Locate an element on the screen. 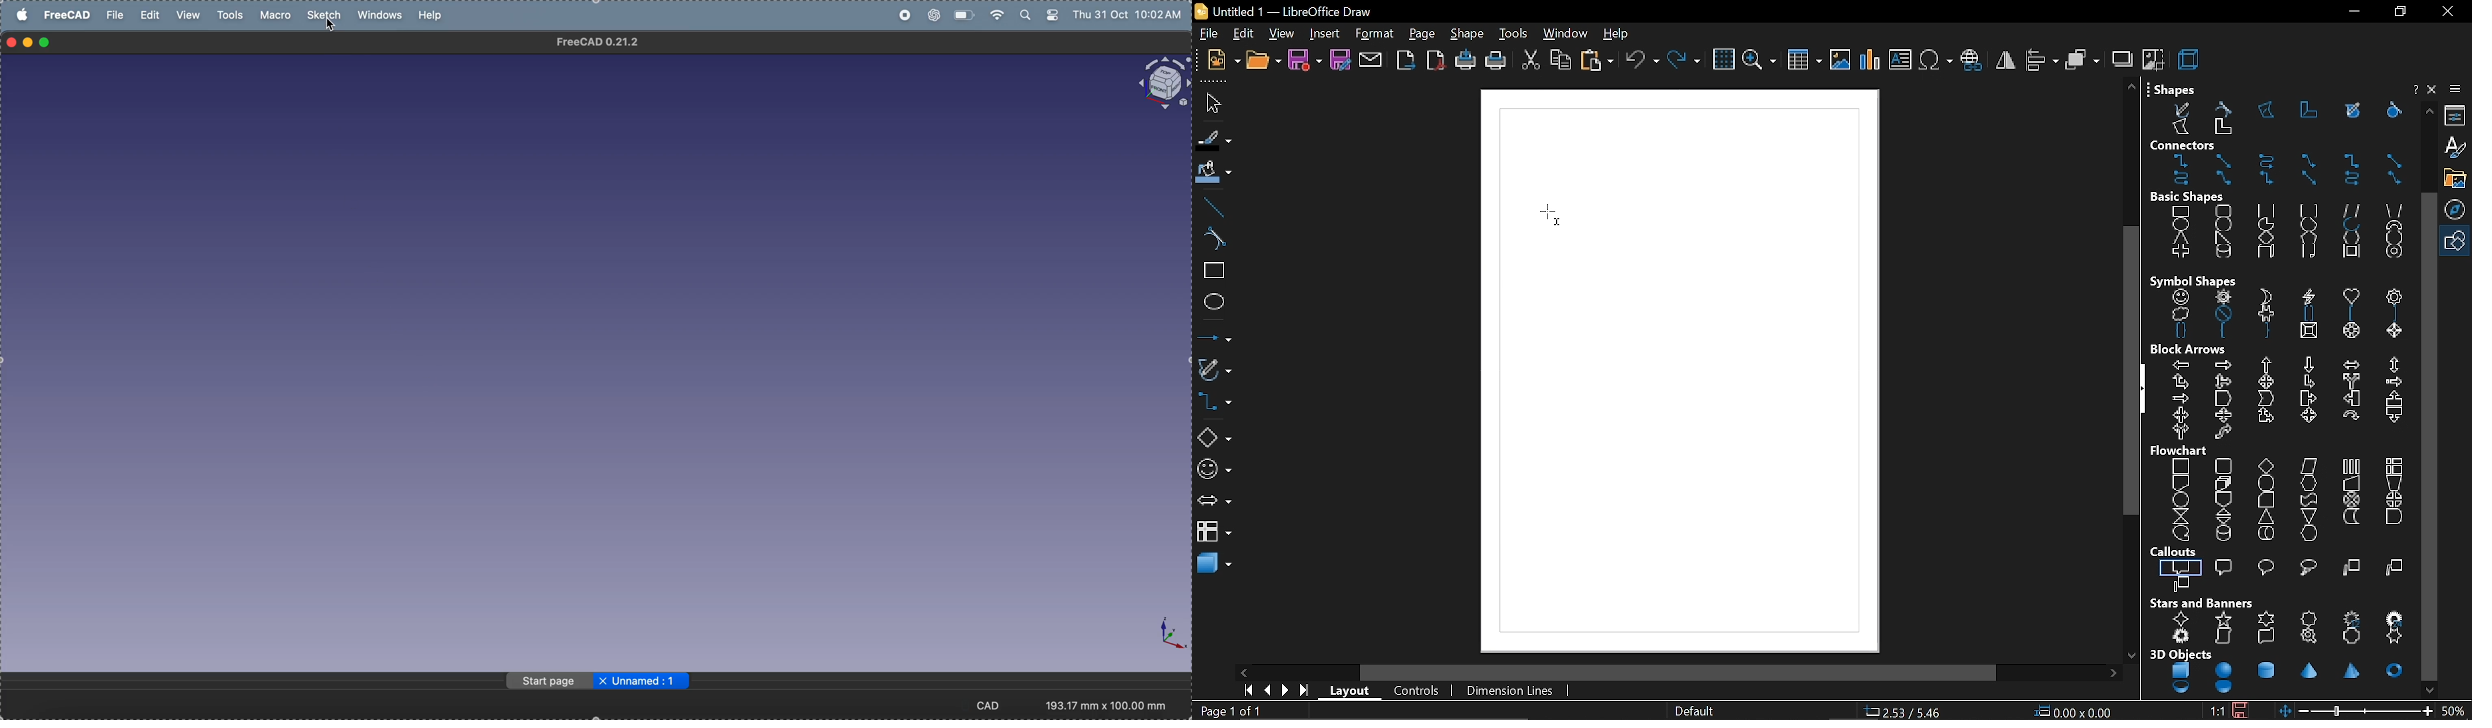 This screenshot has height=728, width=2492. chevron is located at coordinates (2266, 398).